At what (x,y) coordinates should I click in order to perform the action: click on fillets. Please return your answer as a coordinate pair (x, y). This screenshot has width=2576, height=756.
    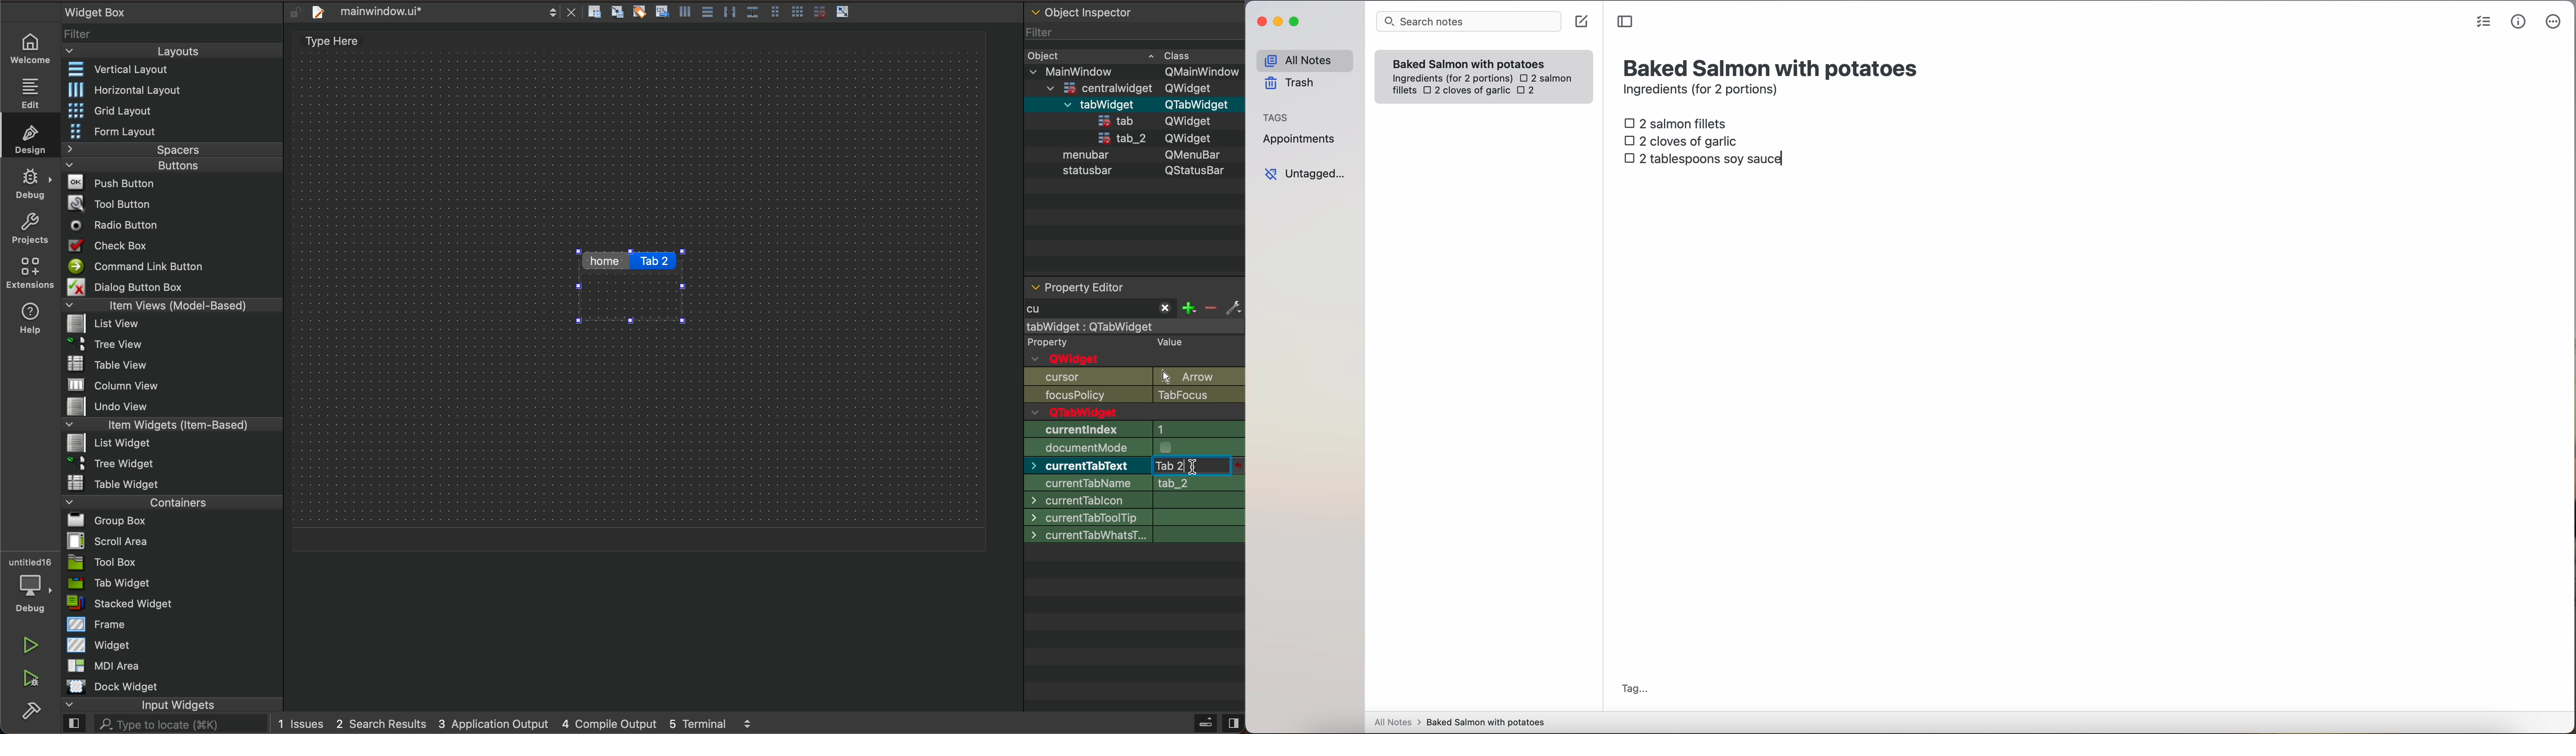
    Looking at the image, I should click on (1405, 91).